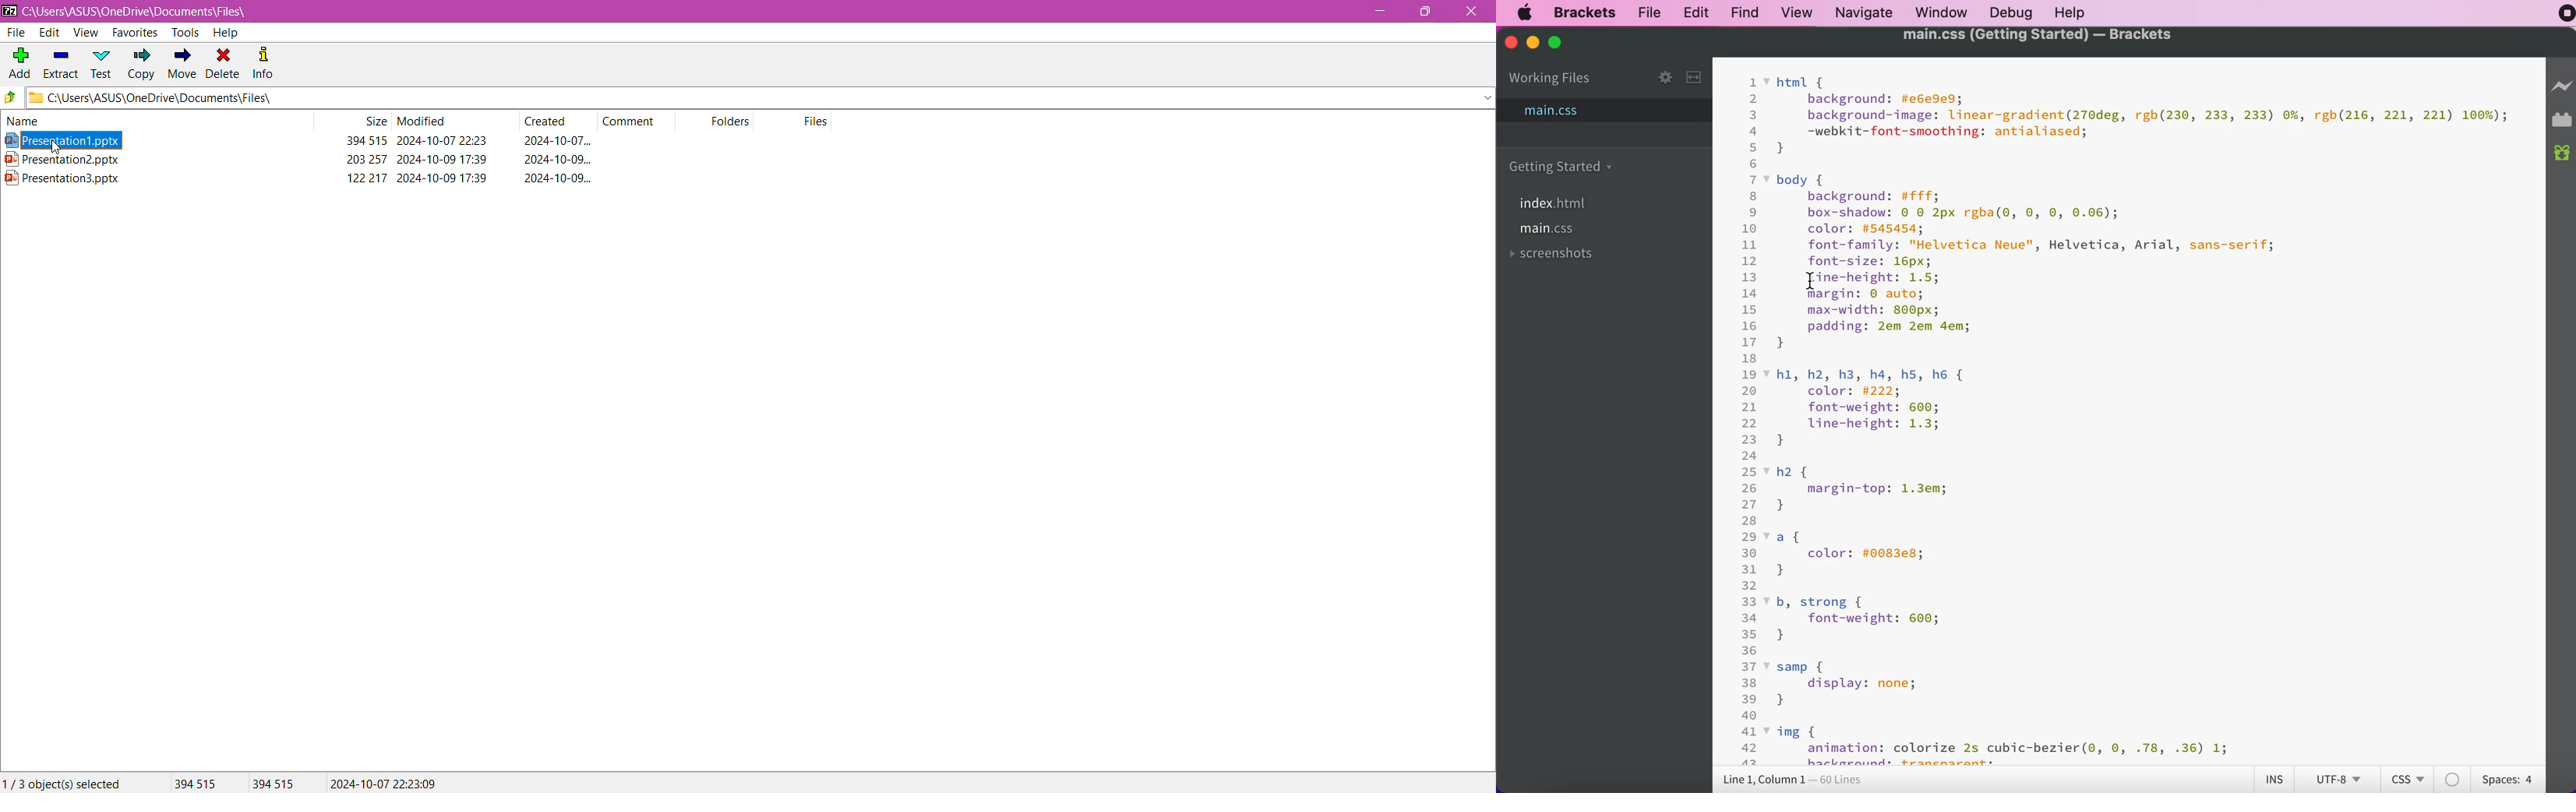 The width and height of the screenshot is (2576, 812). Describe the element at coordinates (1749, 651) in the screenshot. I see `36` at that location.